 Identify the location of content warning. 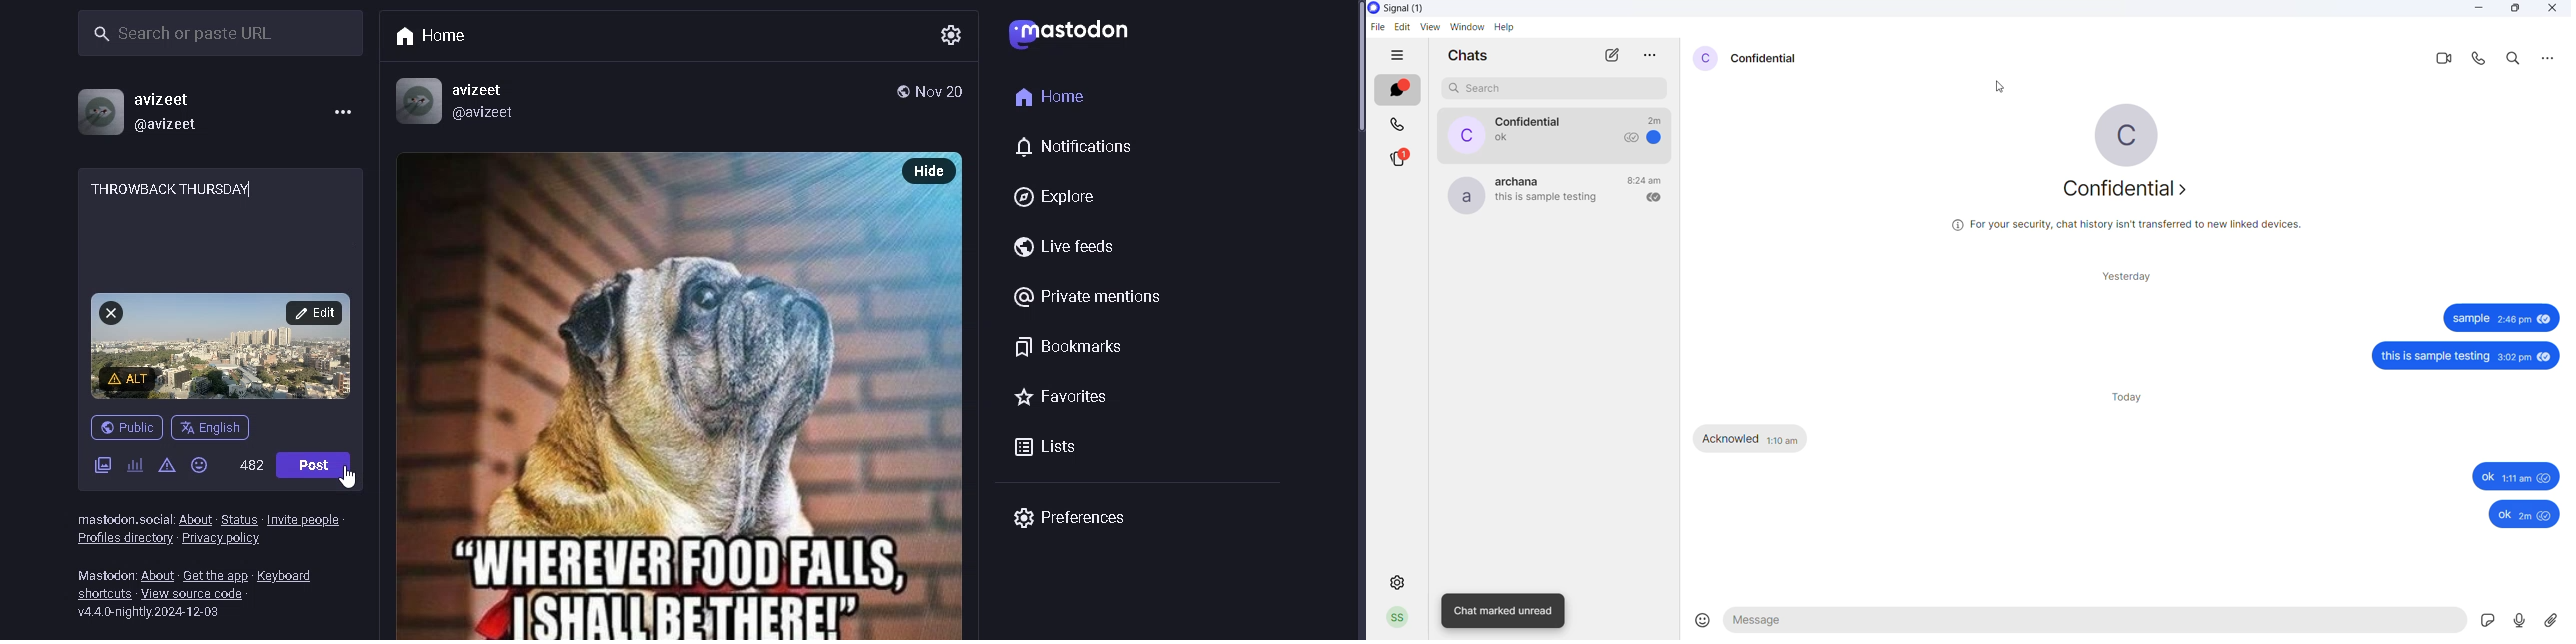
(167, 472).